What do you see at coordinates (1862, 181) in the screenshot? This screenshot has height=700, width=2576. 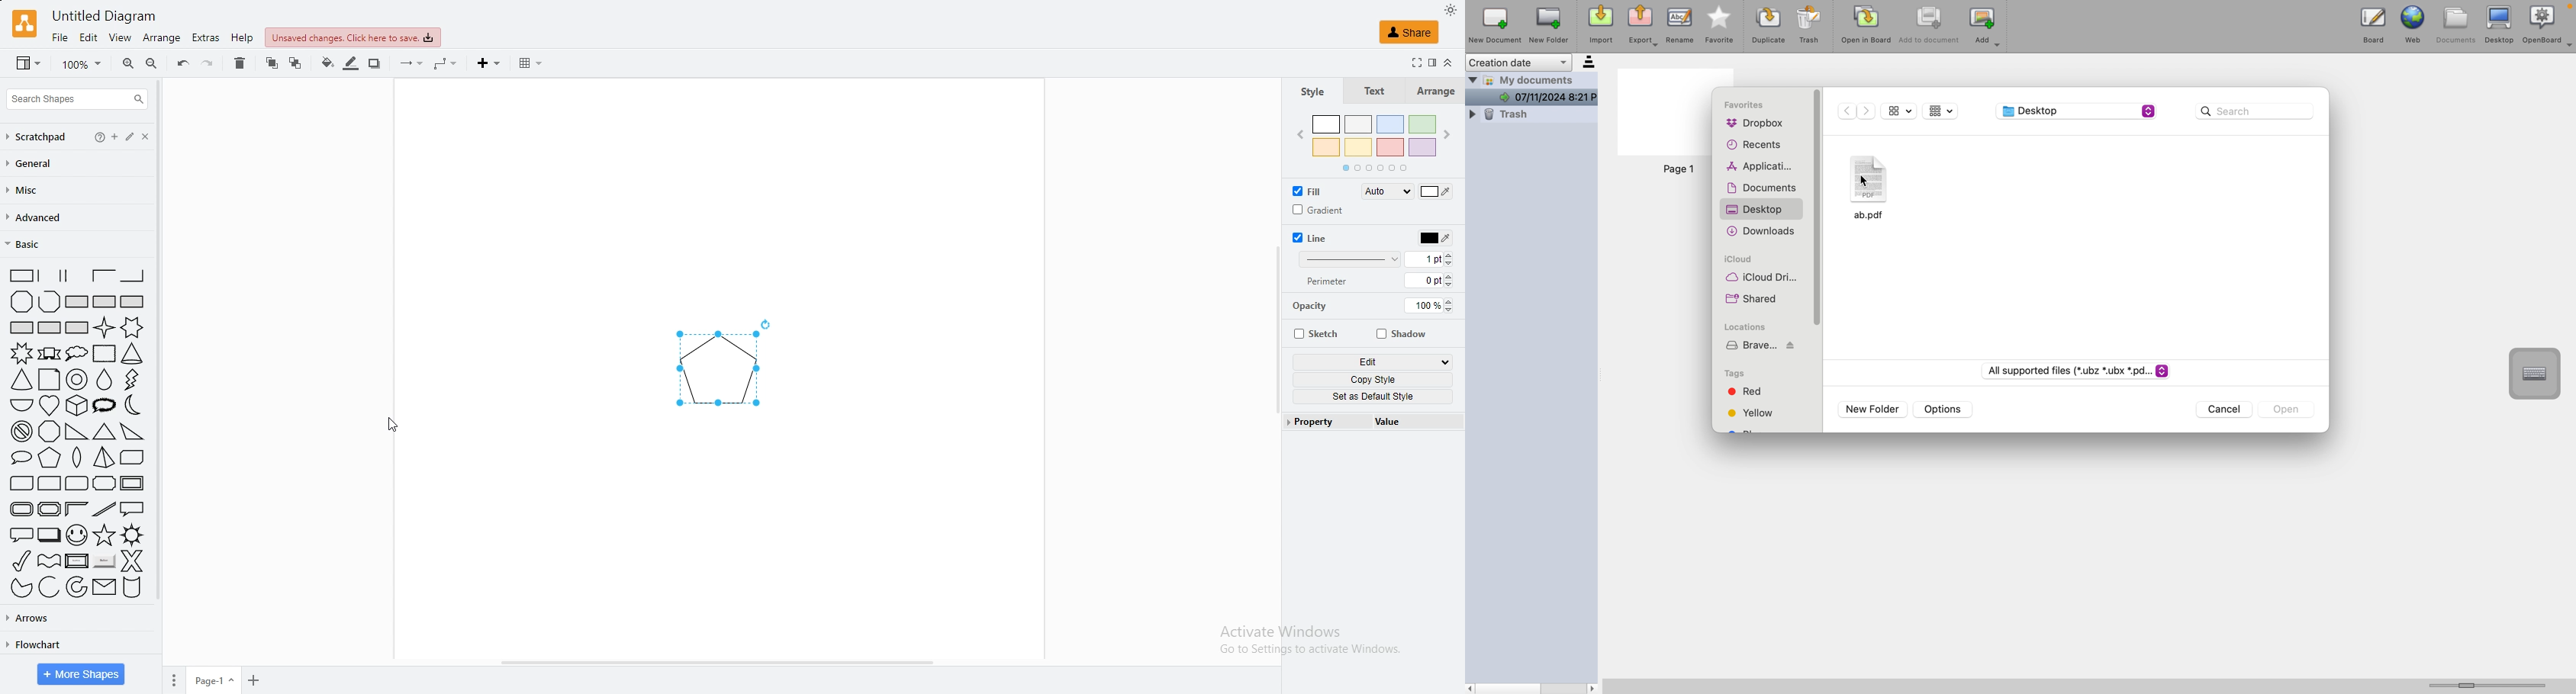 I see `cursor` at bounding box center [1862, 181].